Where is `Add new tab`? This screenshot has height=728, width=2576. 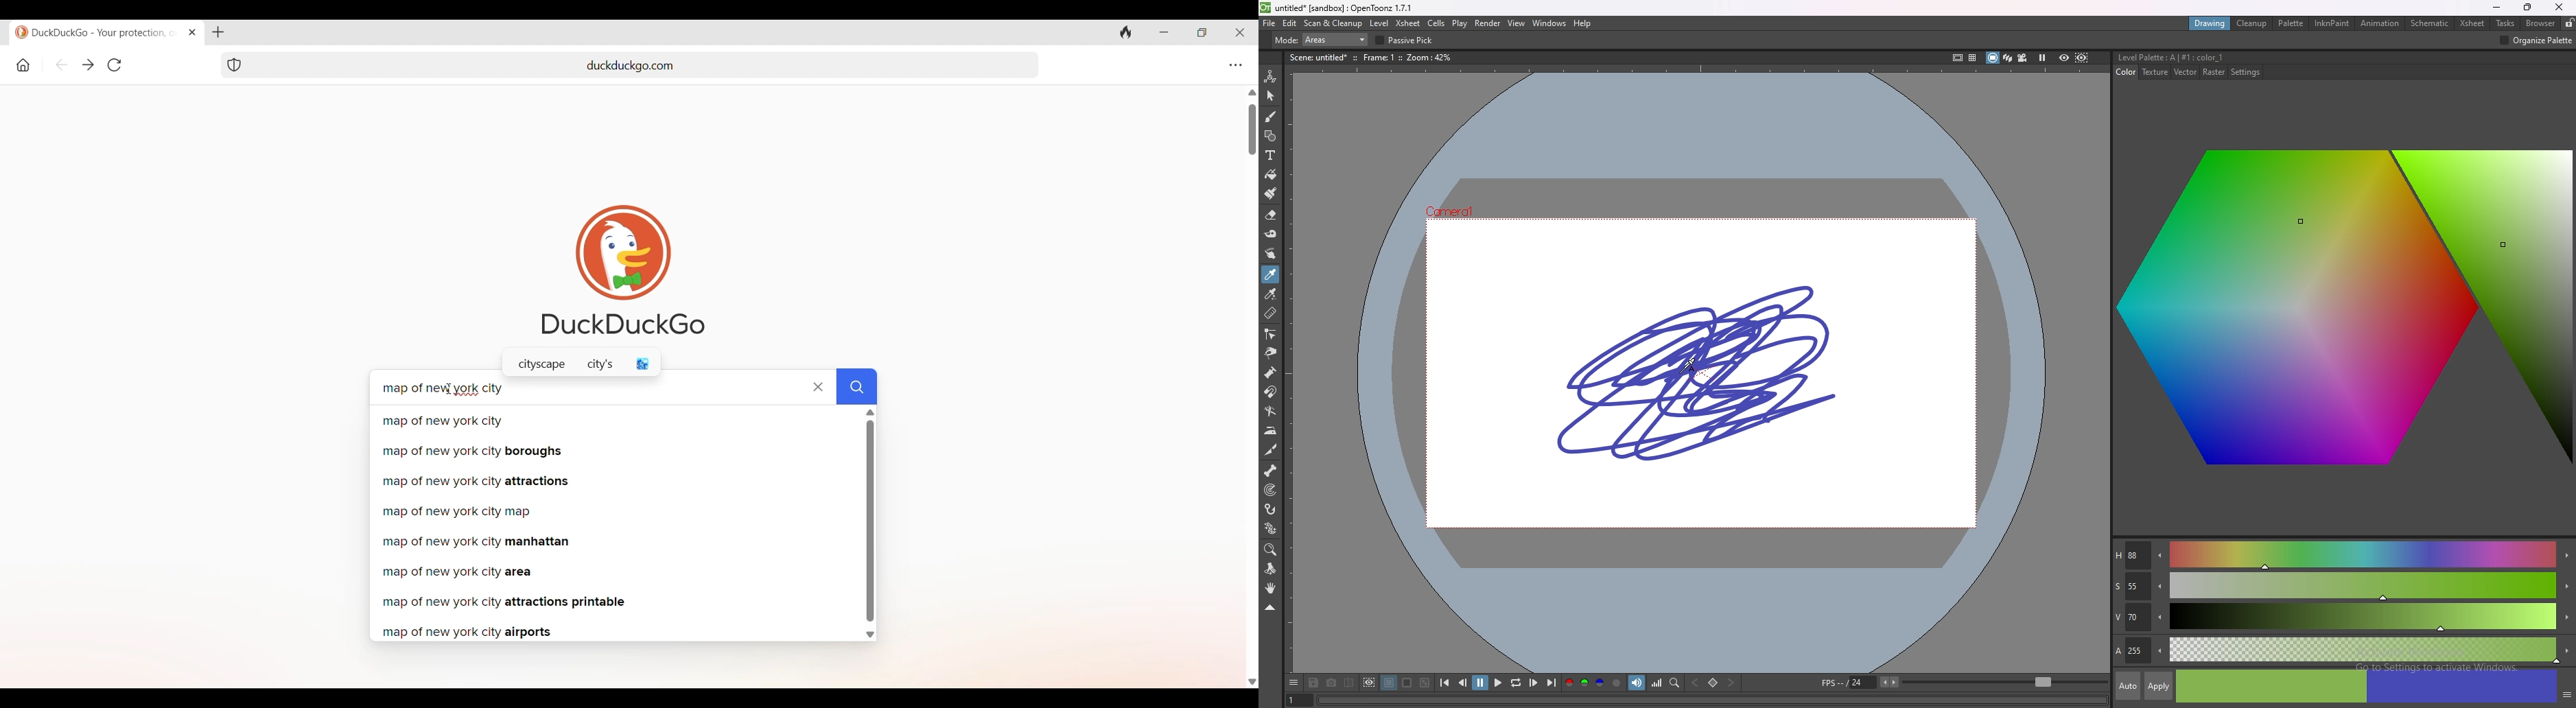
Add new tab is located at coordinates (218, 32).